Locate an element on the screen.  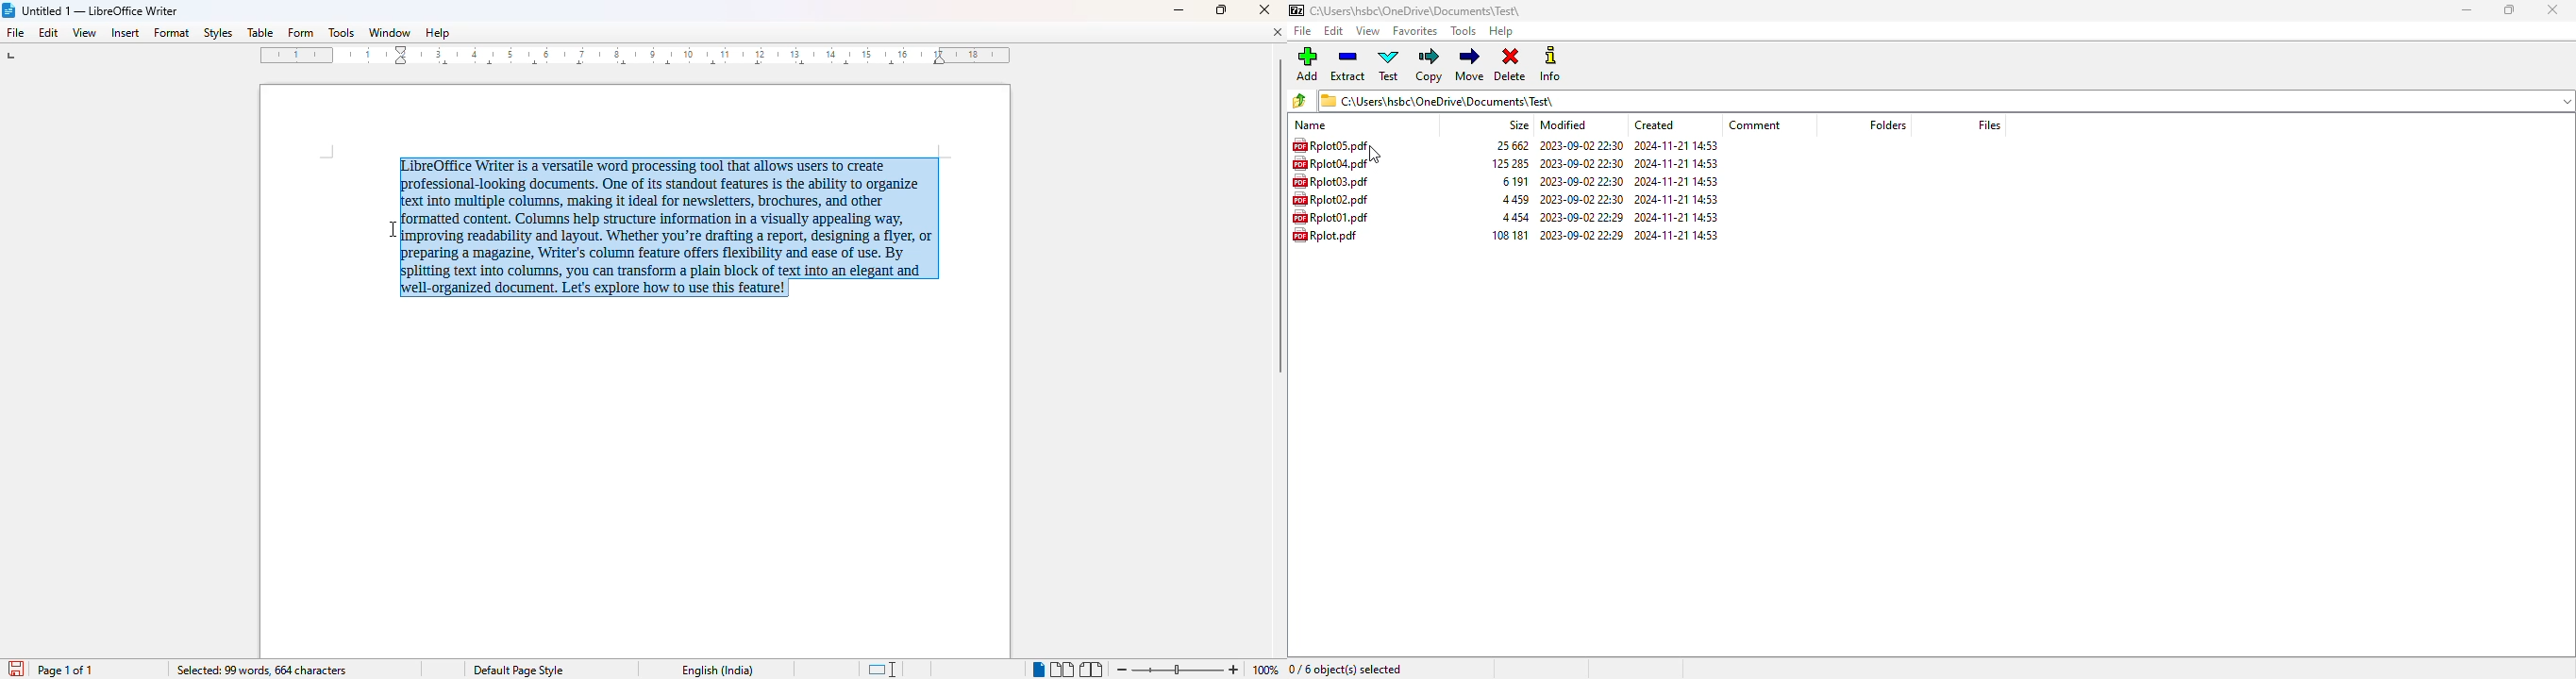
LibreOffice logo is located at coordinates (9, 10).